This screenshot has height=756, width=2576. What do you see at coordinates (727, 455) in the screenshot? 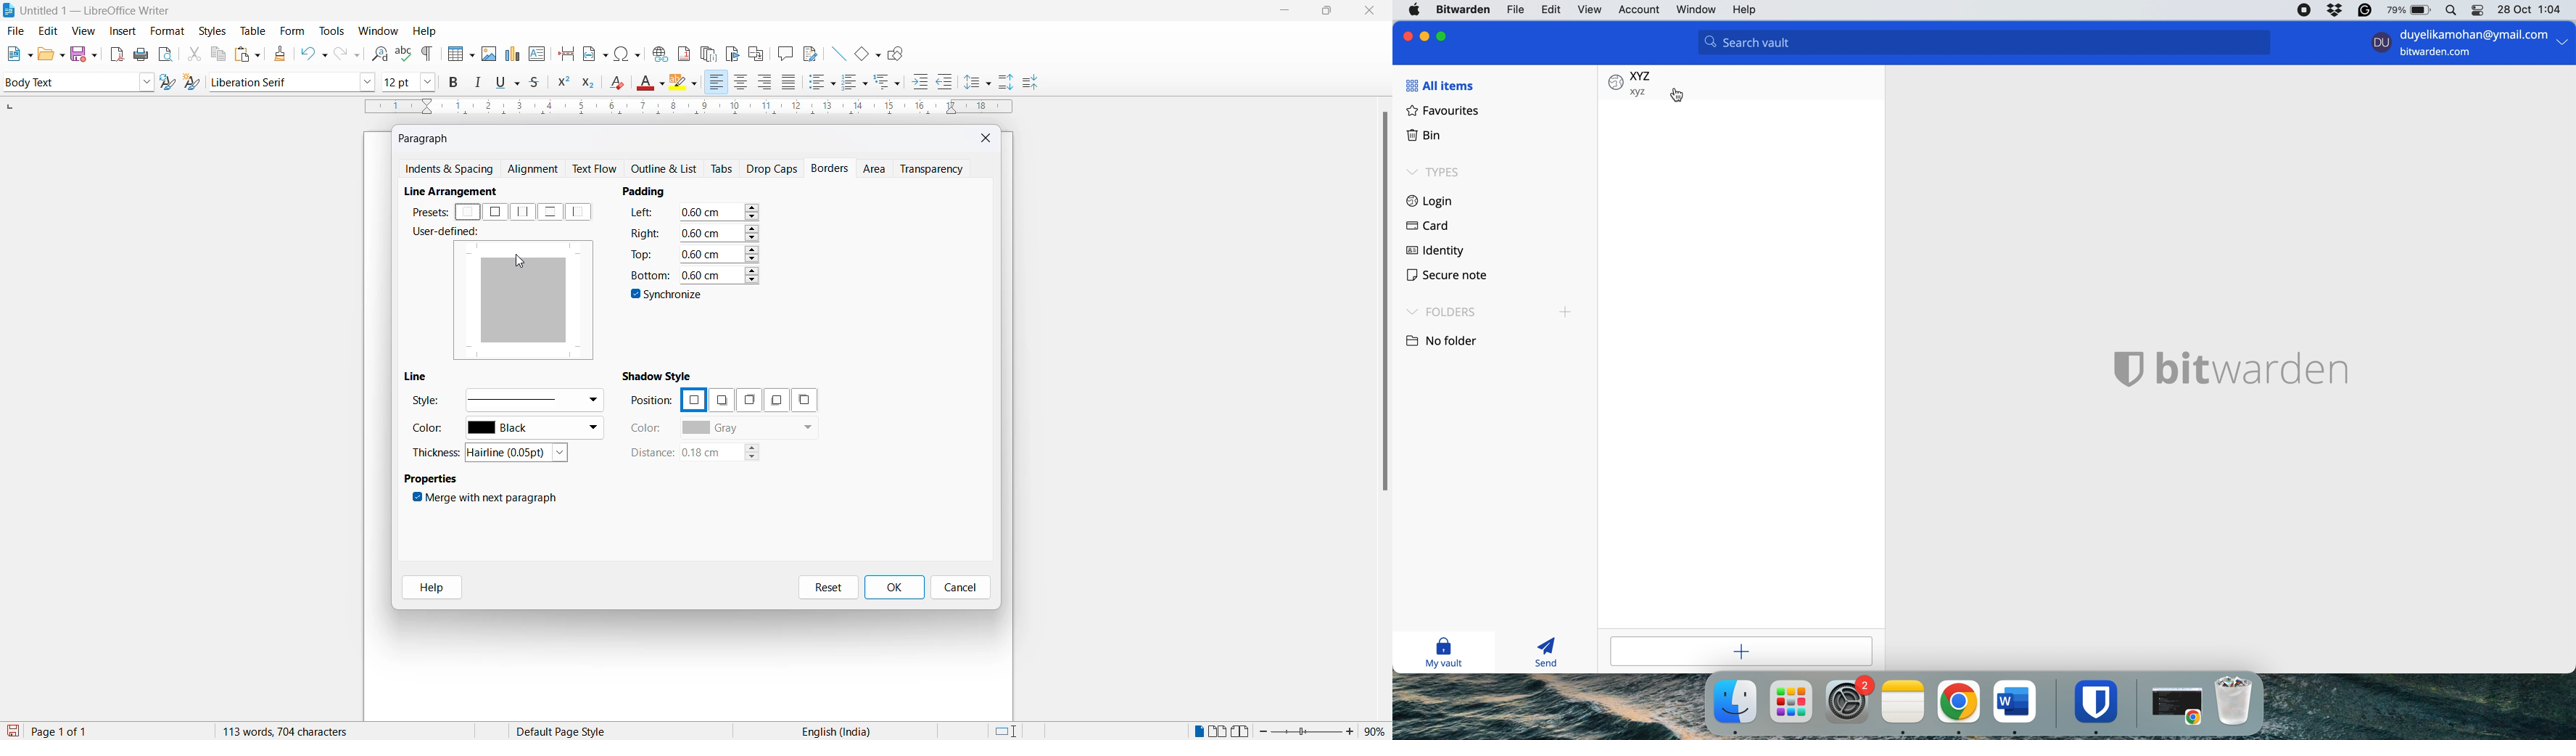
I see `distance options` at bounding box center [727, 455].